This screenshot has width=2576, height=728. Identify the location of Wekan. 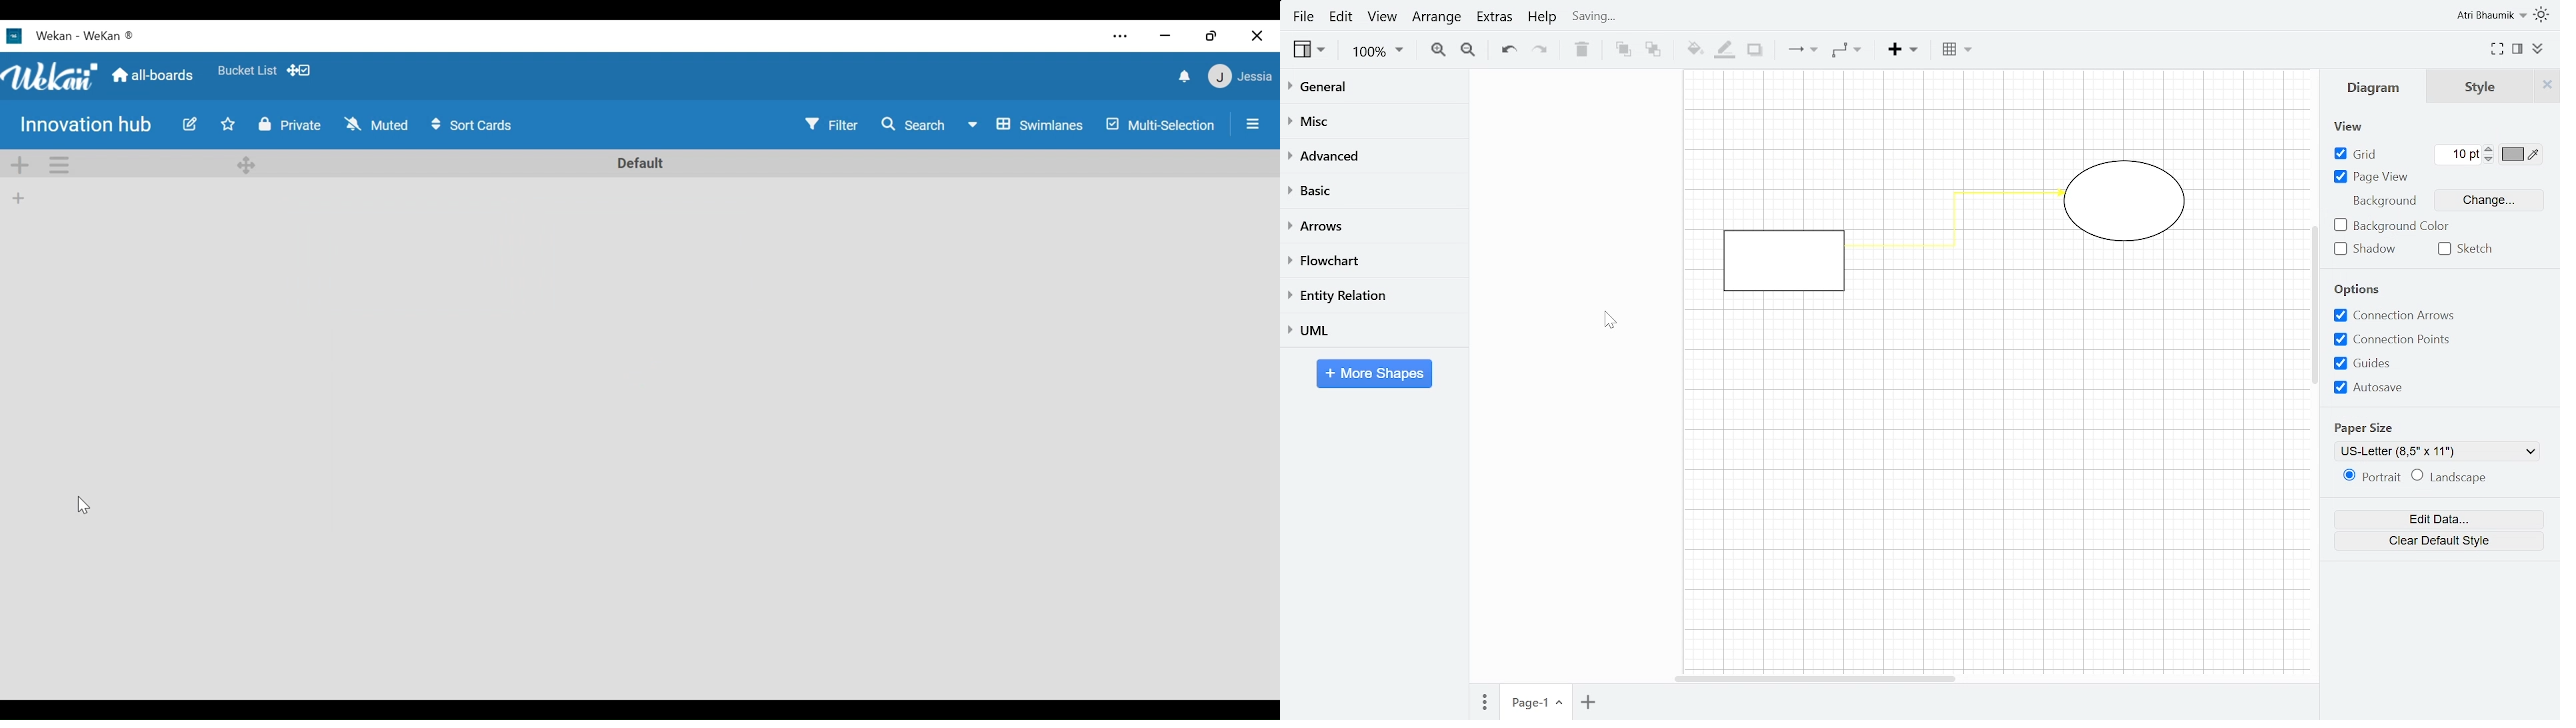
(109, 35).